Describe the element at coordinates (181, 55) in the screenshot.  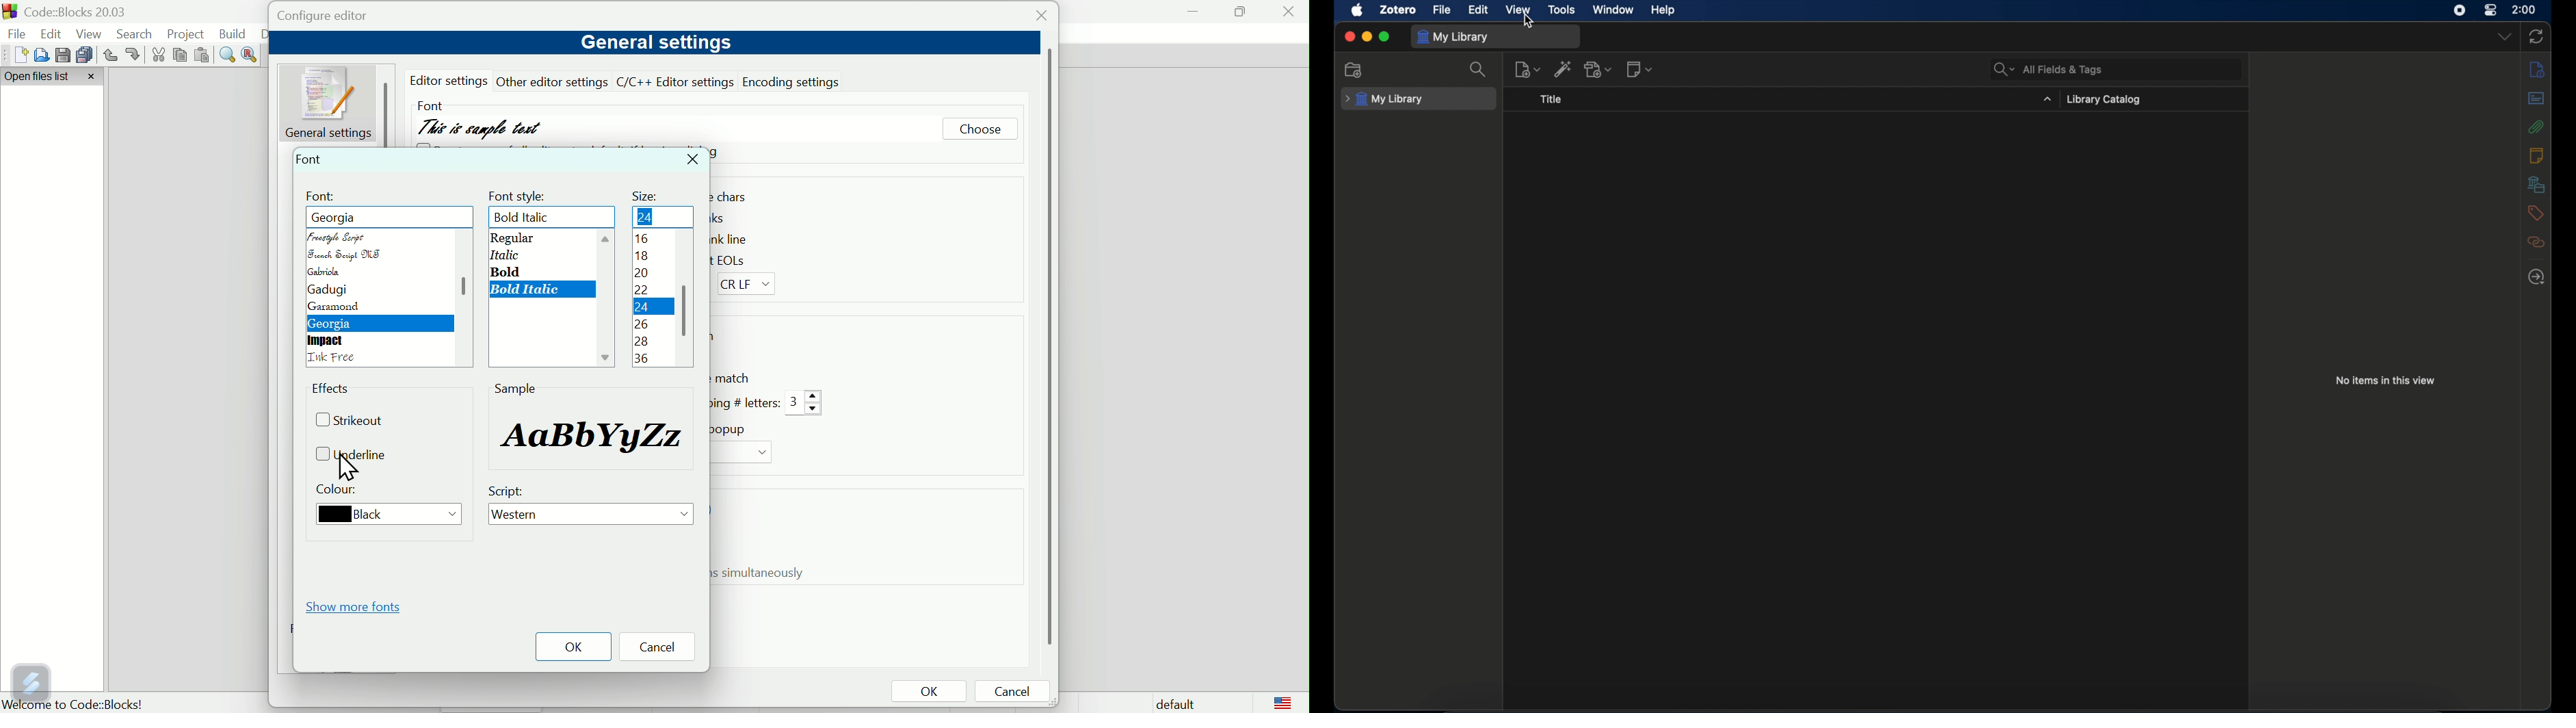
I see `Copy` at that location.